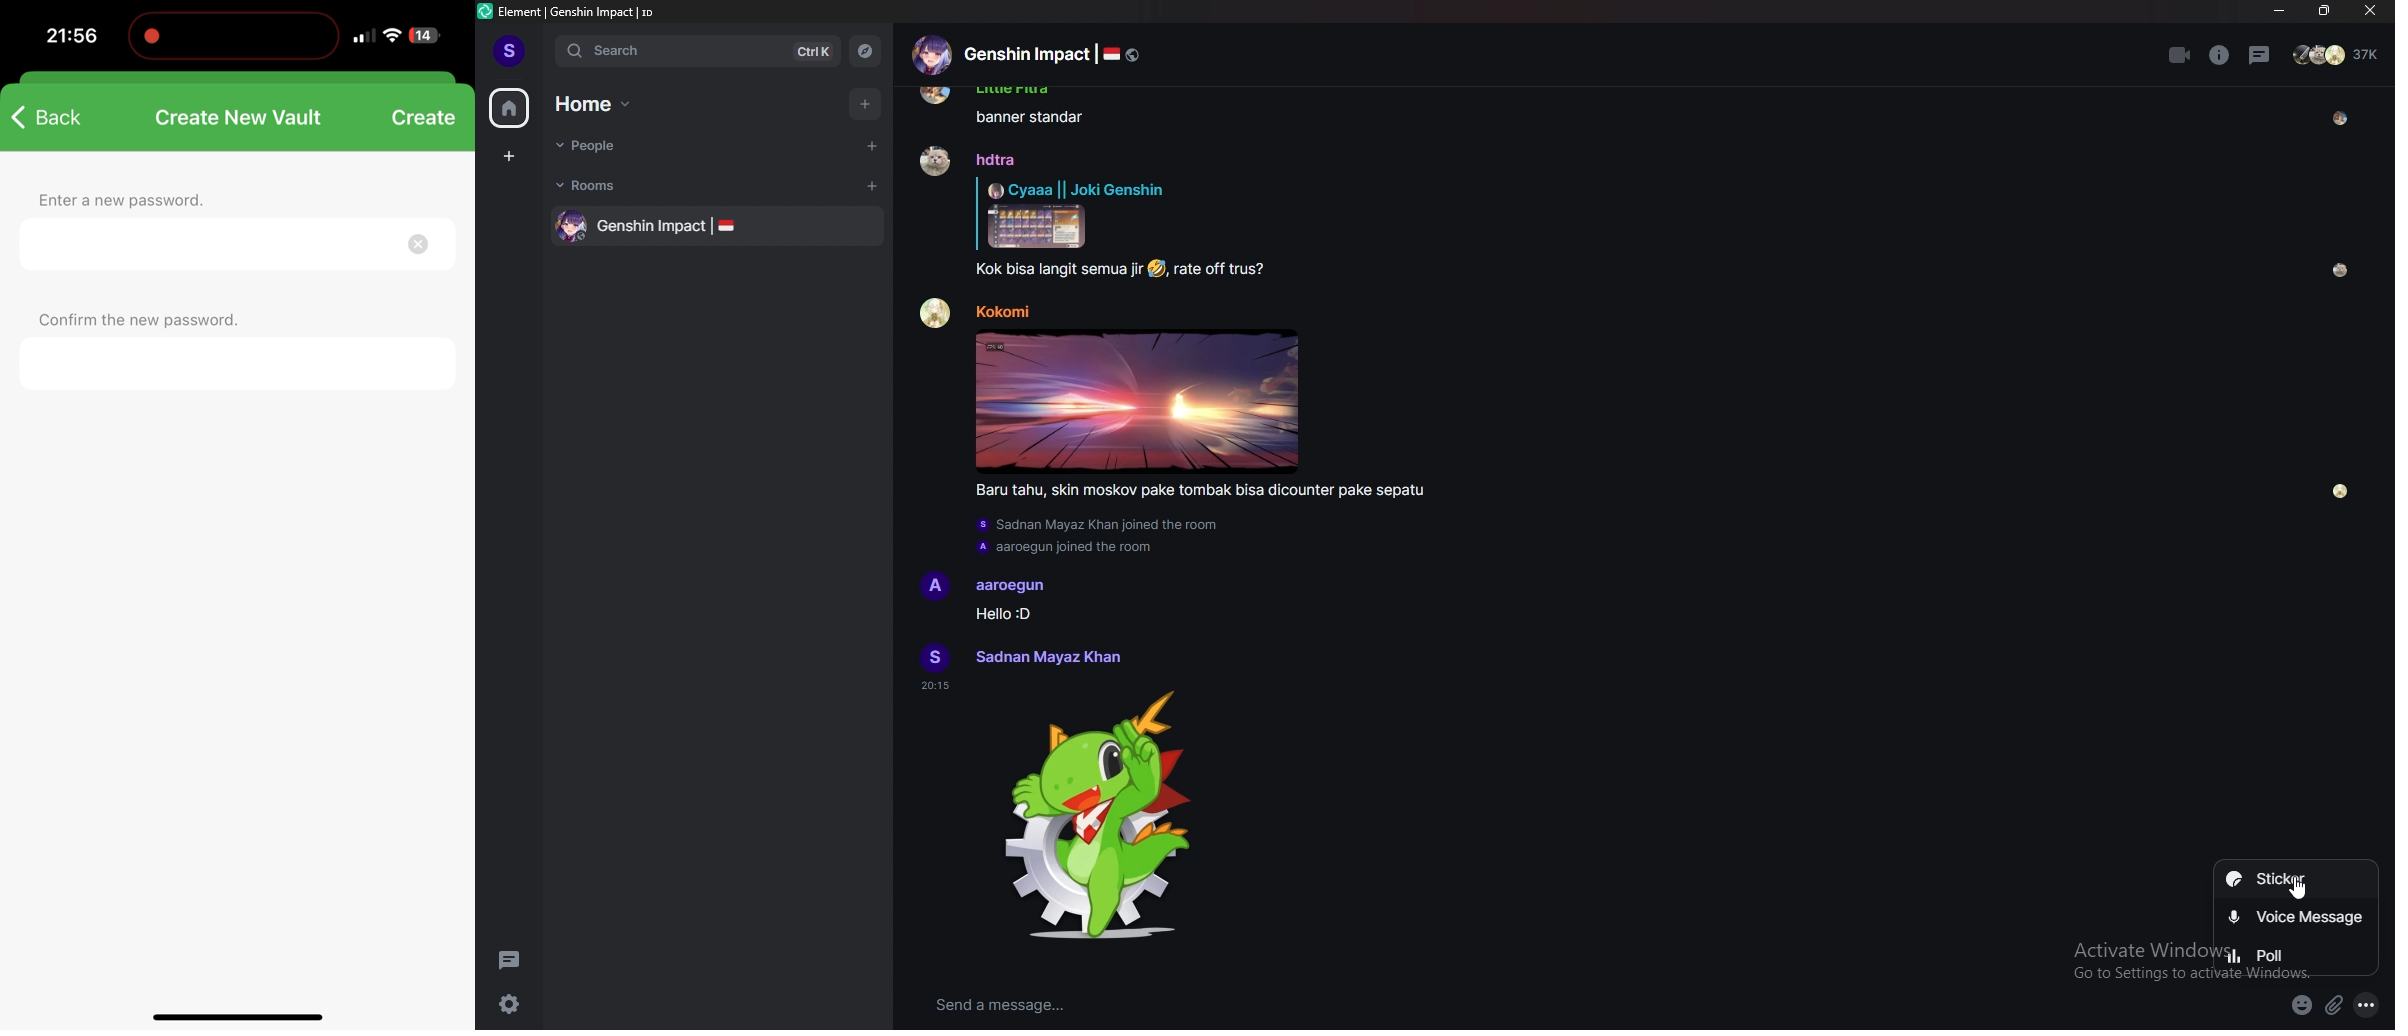  What do you see at coordinates (1076, 189) in the screenshot?
I see `Cyaaa || Joki Genshin` at bounding box center [1076, 189].